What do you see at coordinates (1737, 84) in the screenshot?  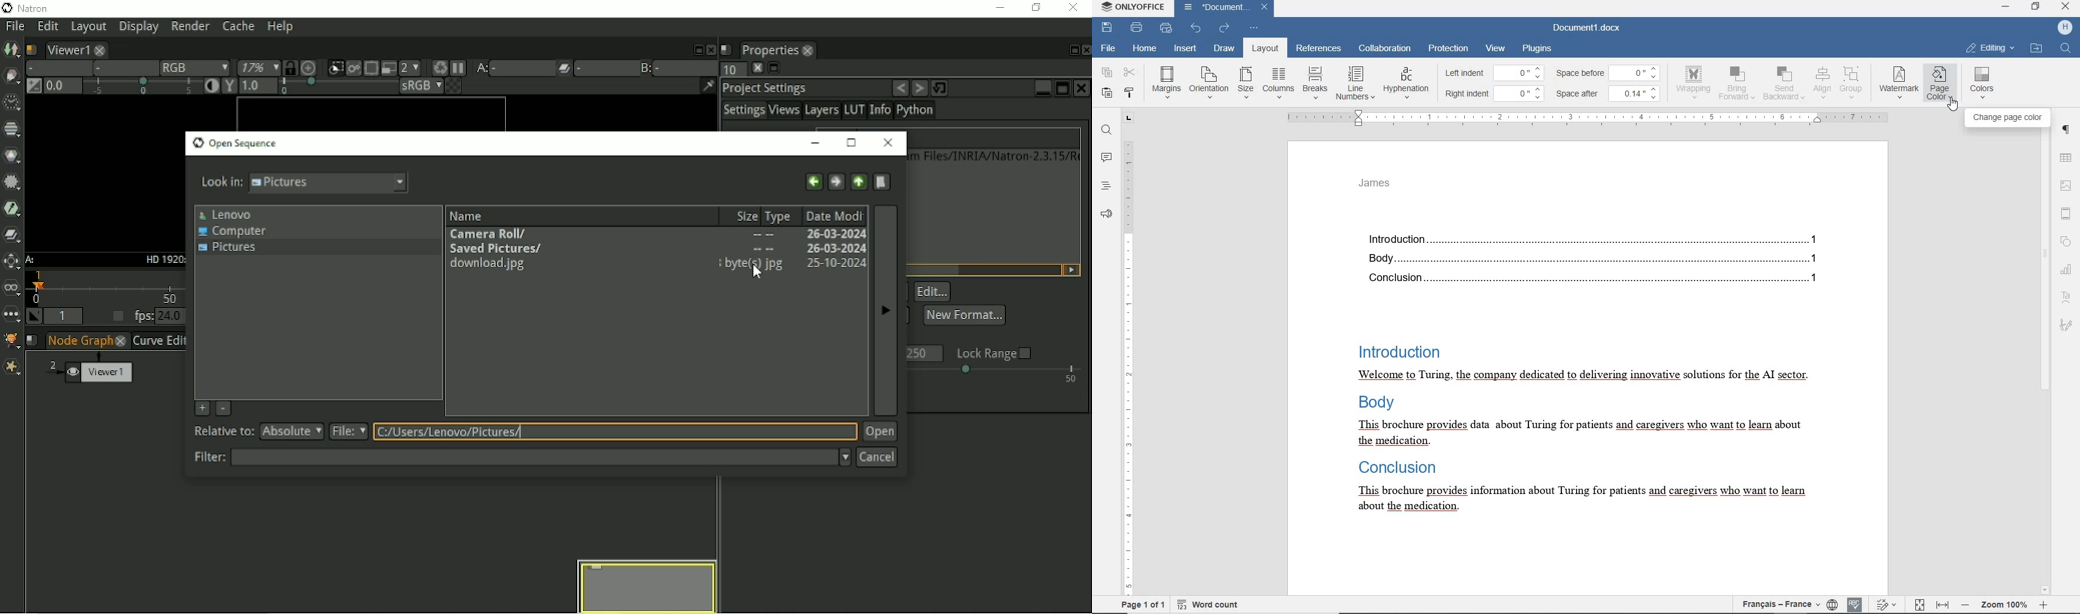 I see `bring forward` at bounding box center [1737, 84].